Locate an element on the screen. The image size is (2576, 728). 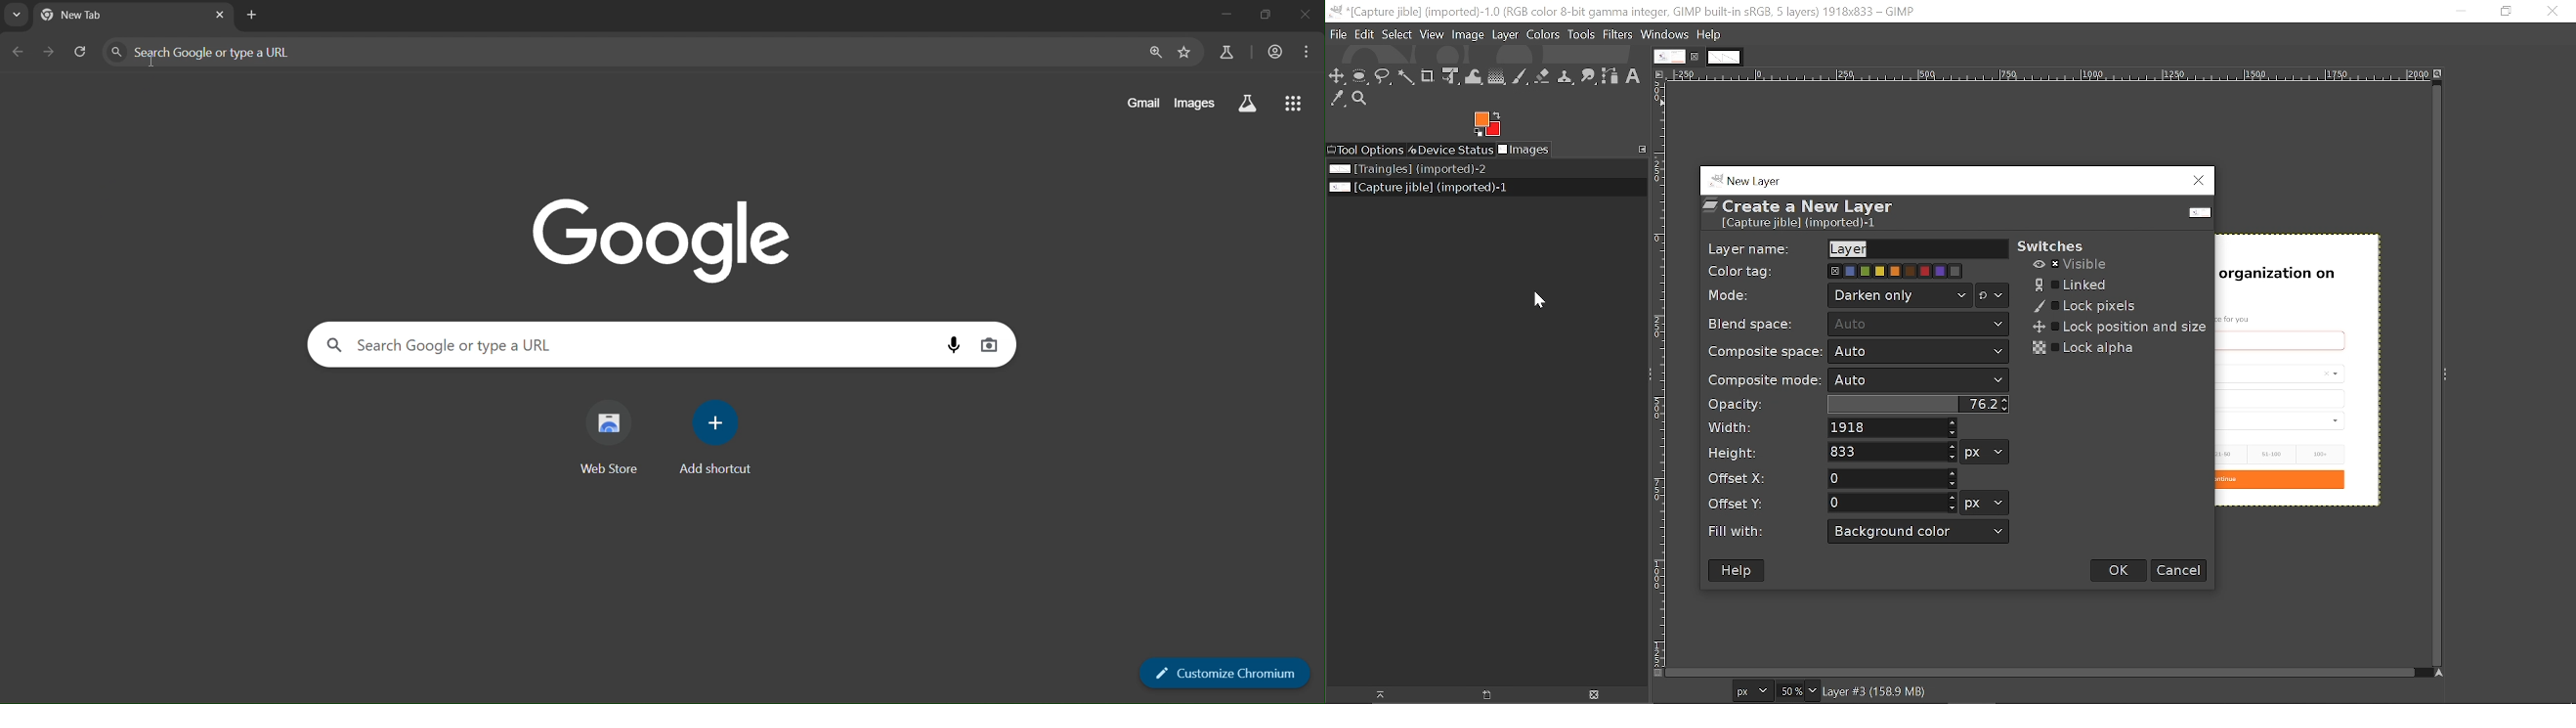
bookmark page is located at coordinates (1185, 52).